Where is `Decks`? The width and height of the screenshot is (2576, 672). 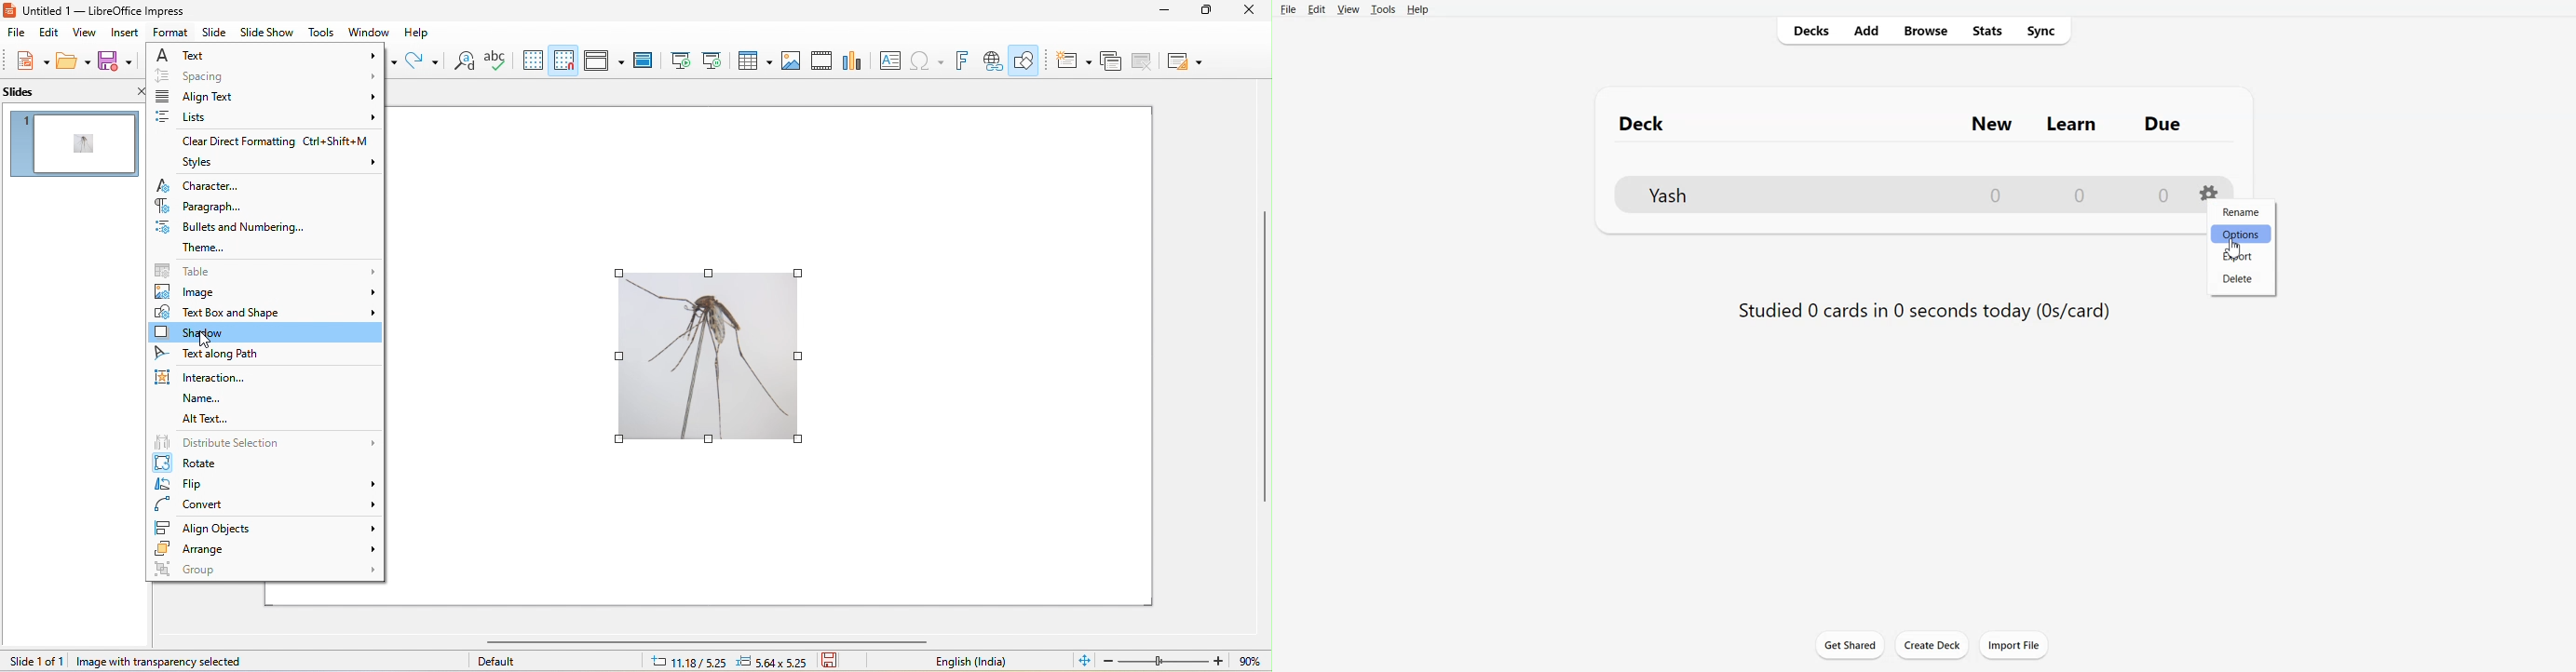 Decks is located at coordinates (1808, 31).